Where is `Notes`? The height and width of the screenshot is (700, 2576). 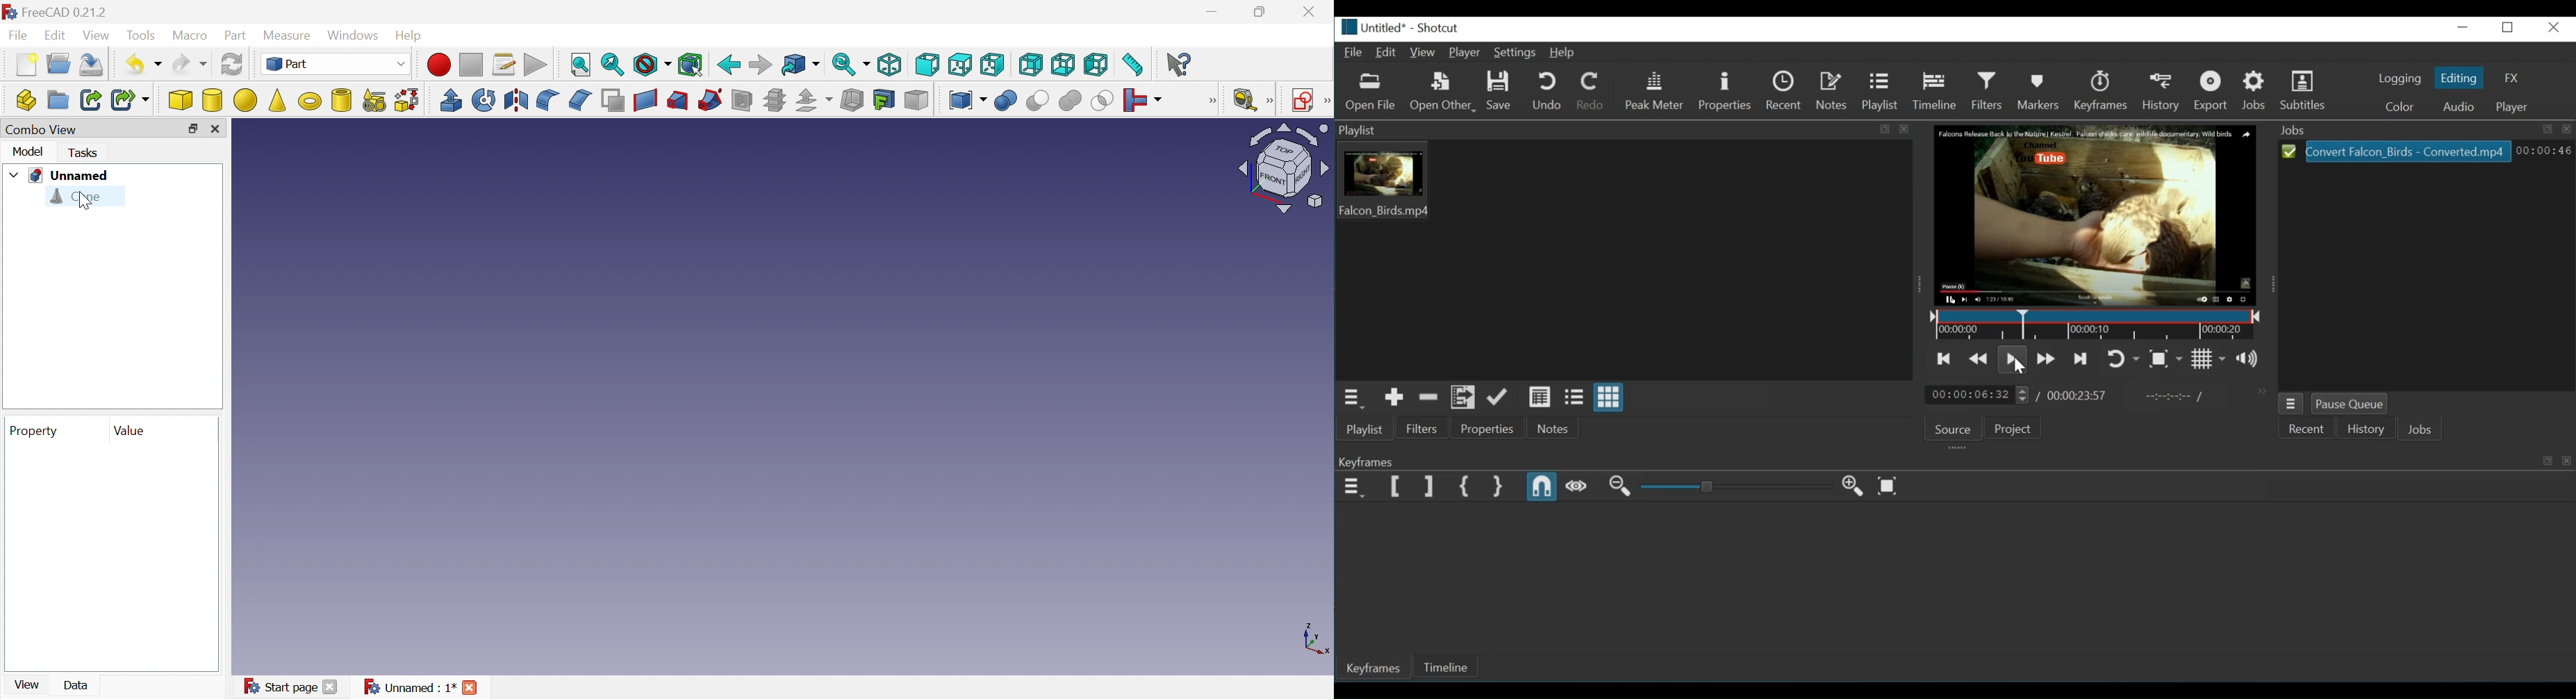
Notes is located at coordinates (1551, 427).